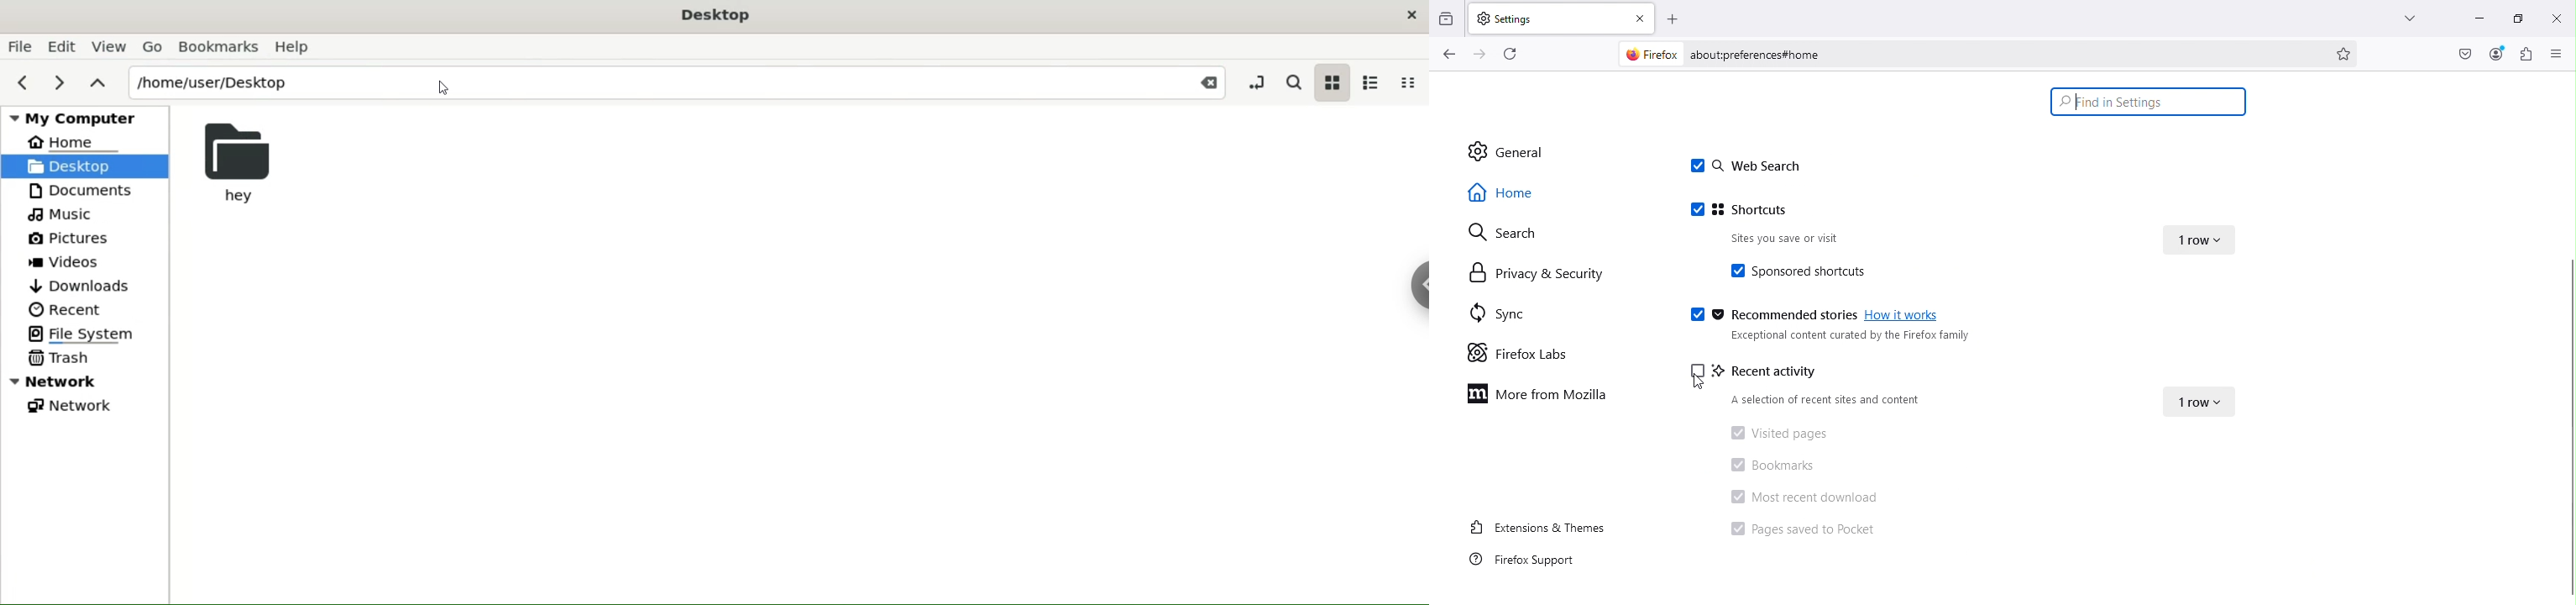 The height and width of the screenshot is (616, 2576). What do you see at coordinates (2002, 55) in the screenshot?
I see `Search bar` at bounding box center [2002, 55].